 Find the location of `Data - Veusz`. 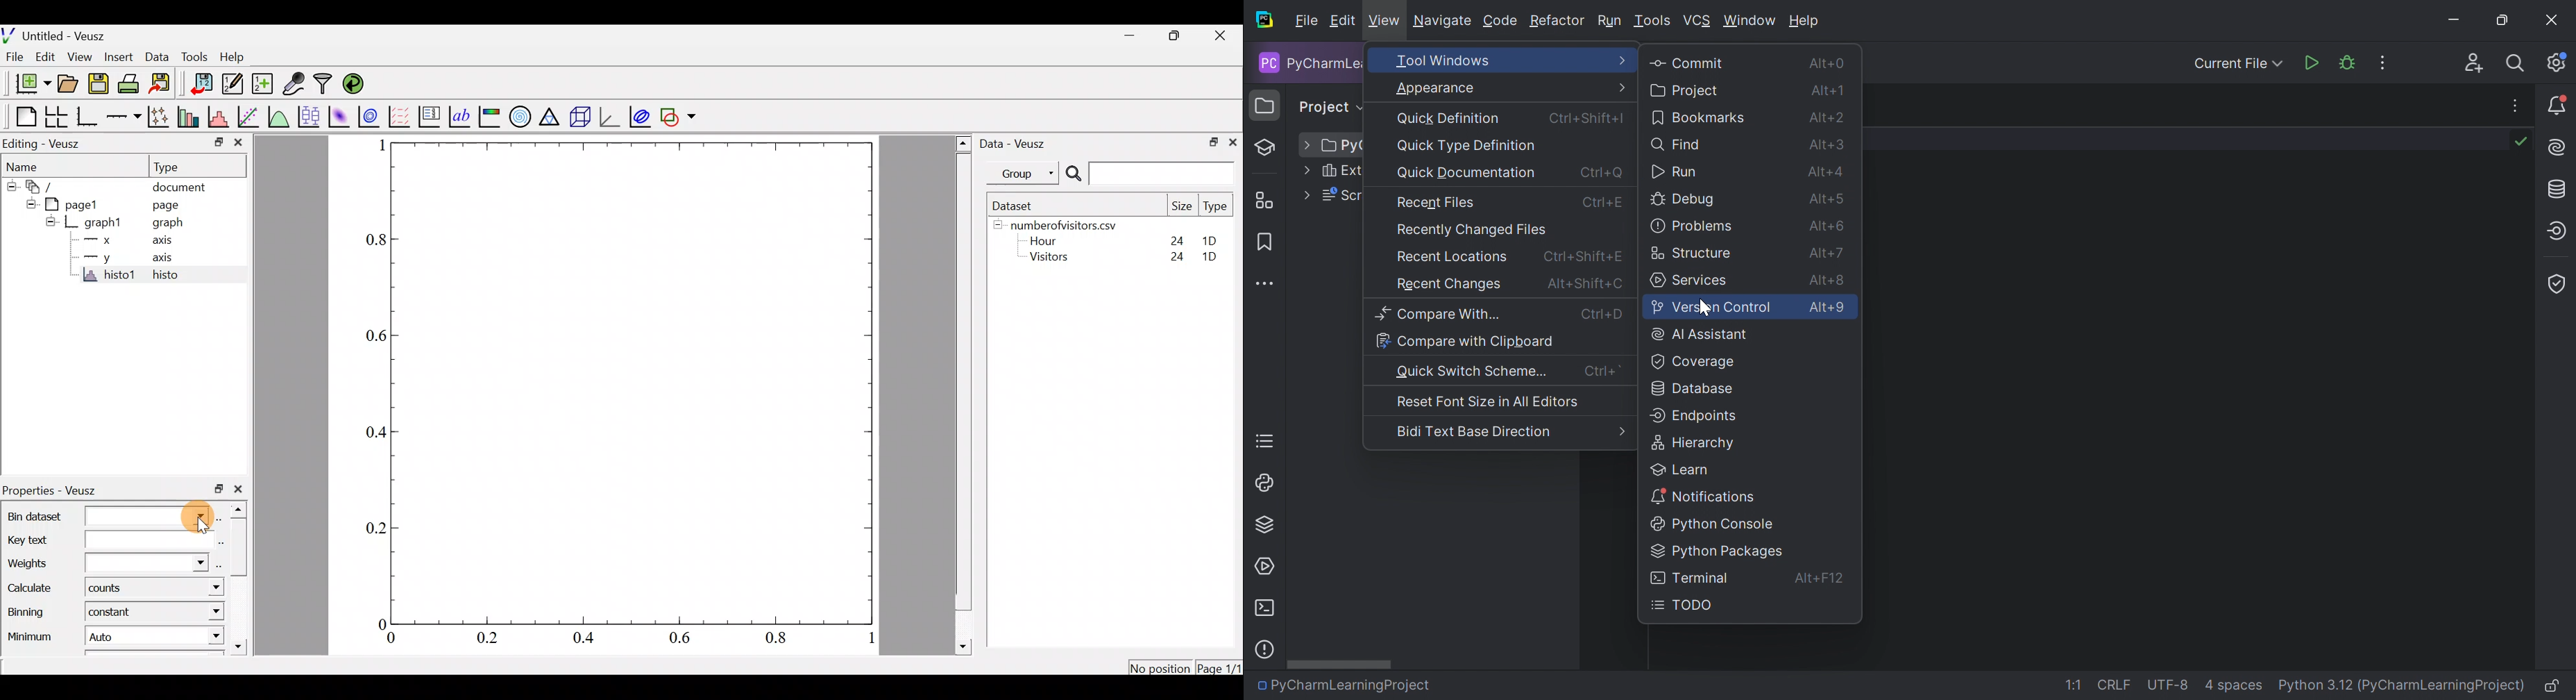

Data - Veusz is located at coordinates (1021, 146).